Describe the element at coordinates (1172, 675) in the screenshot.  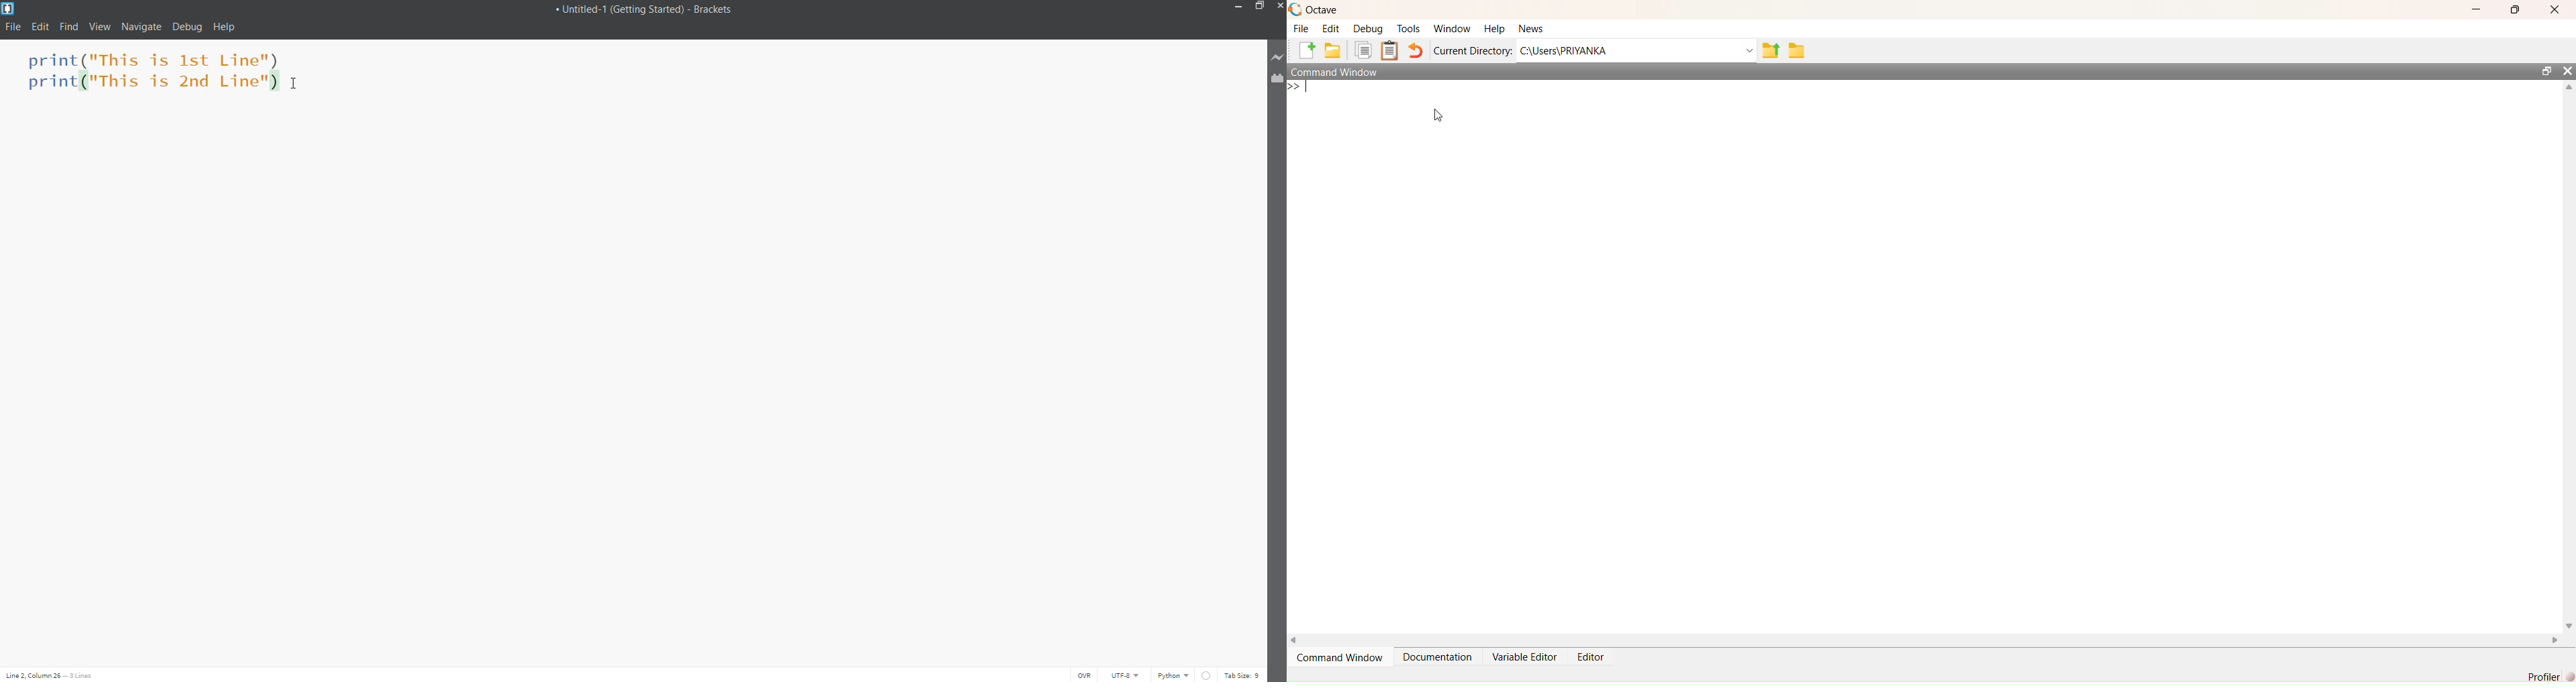
I see `File Type` at that location.